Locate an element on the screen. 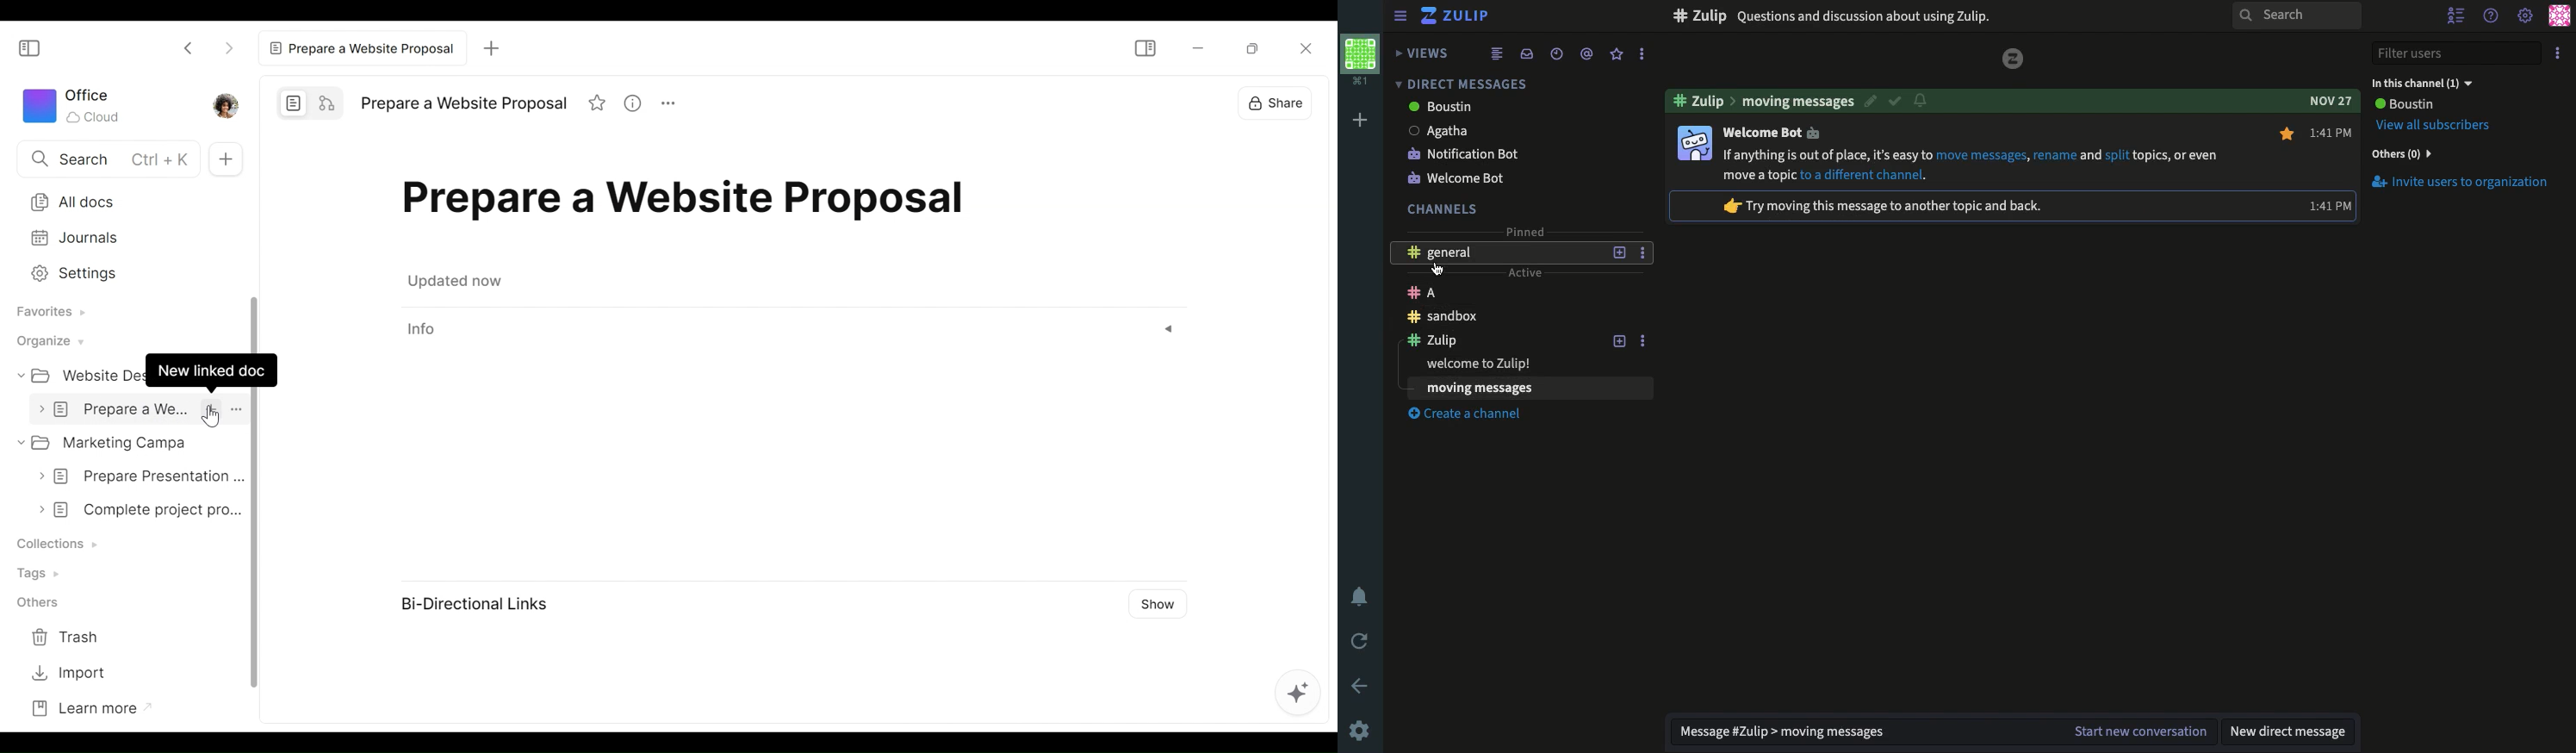  text is located at coordinates (1760, 175).